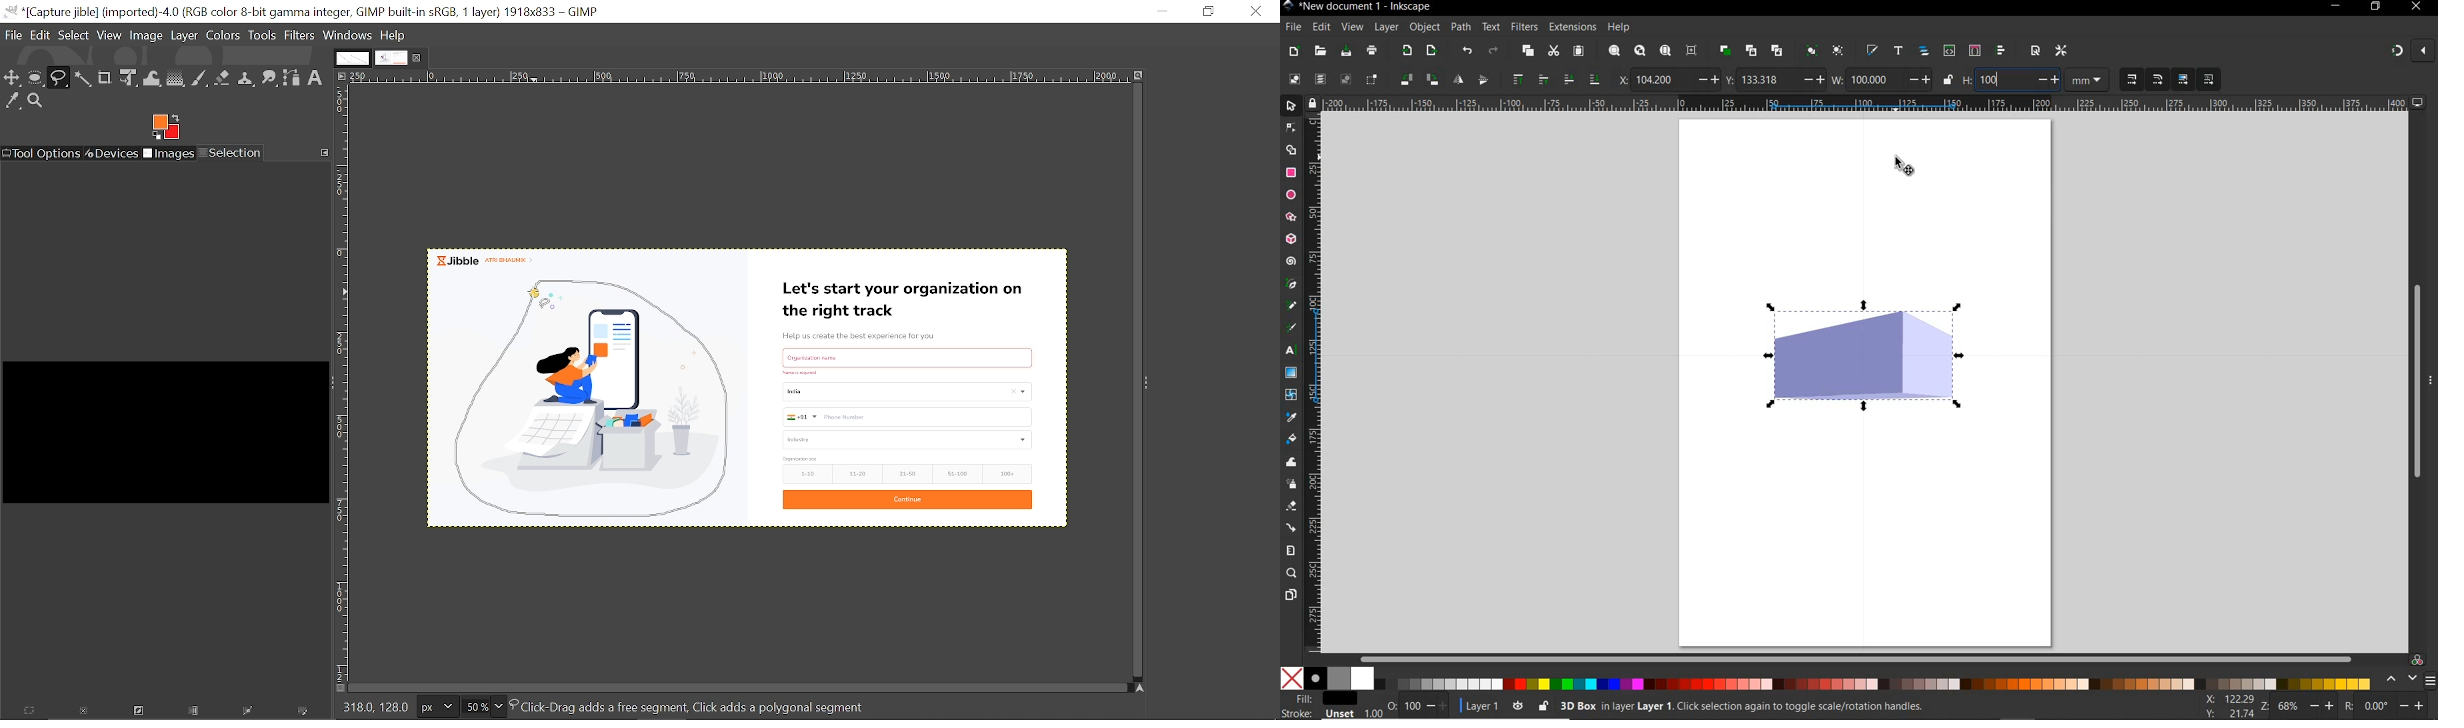 The image size is (2464, 728). I want to click on Zoom image when window size changes, so click(1141, 79).